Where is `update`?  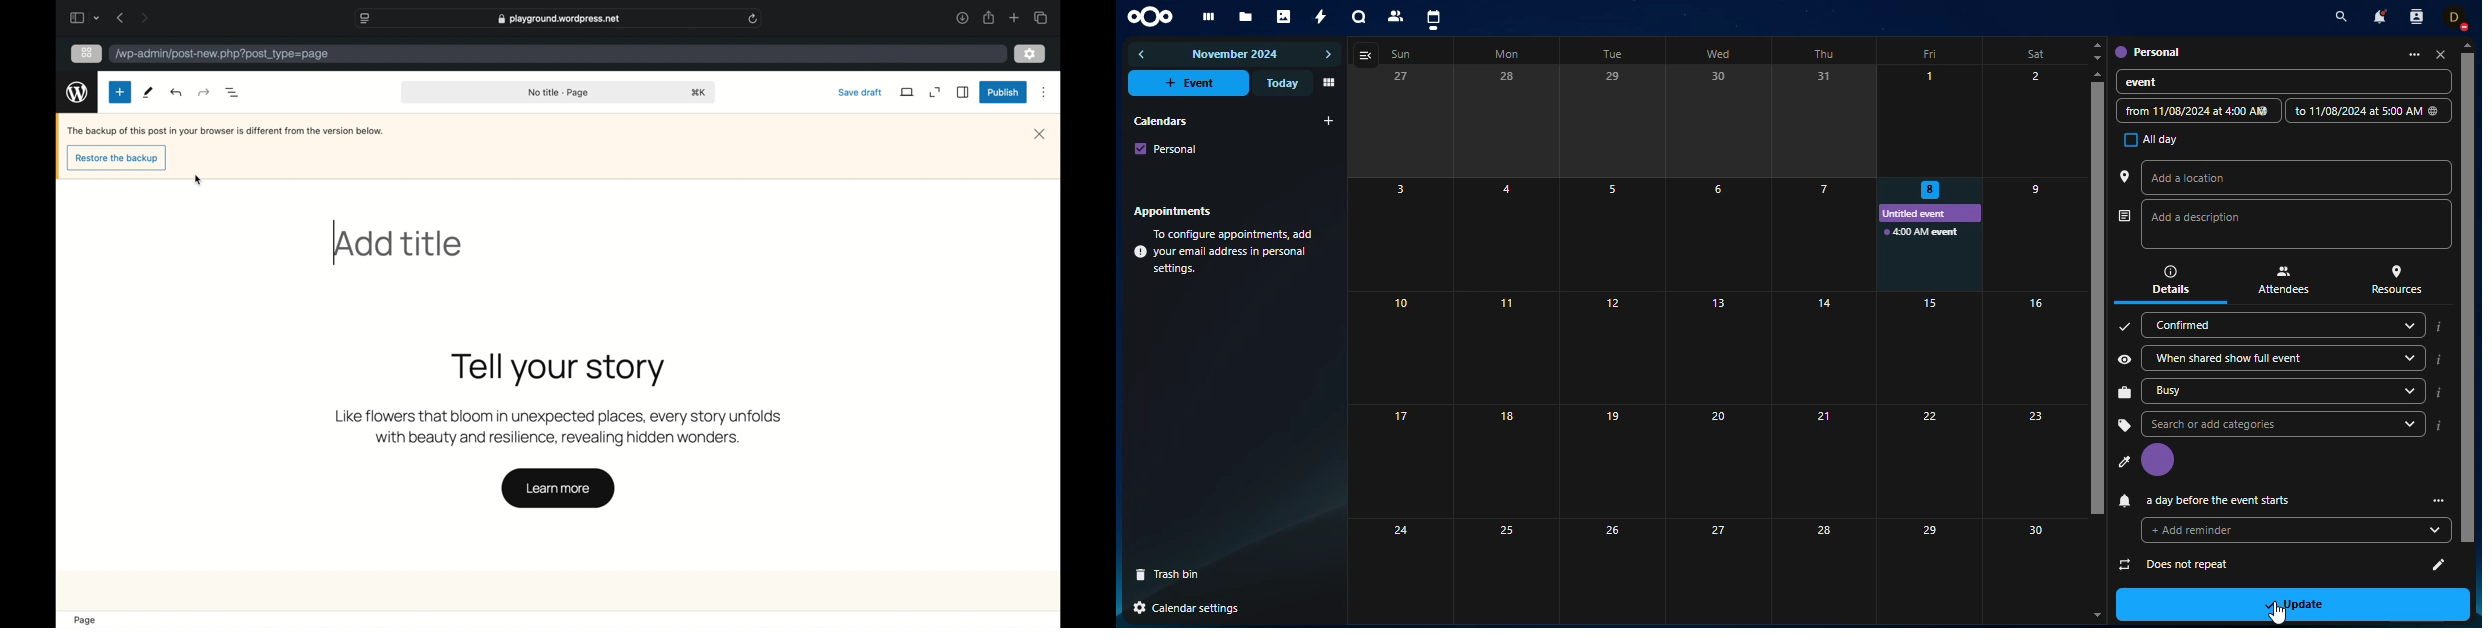
update is located at coordinates (2314, 604).